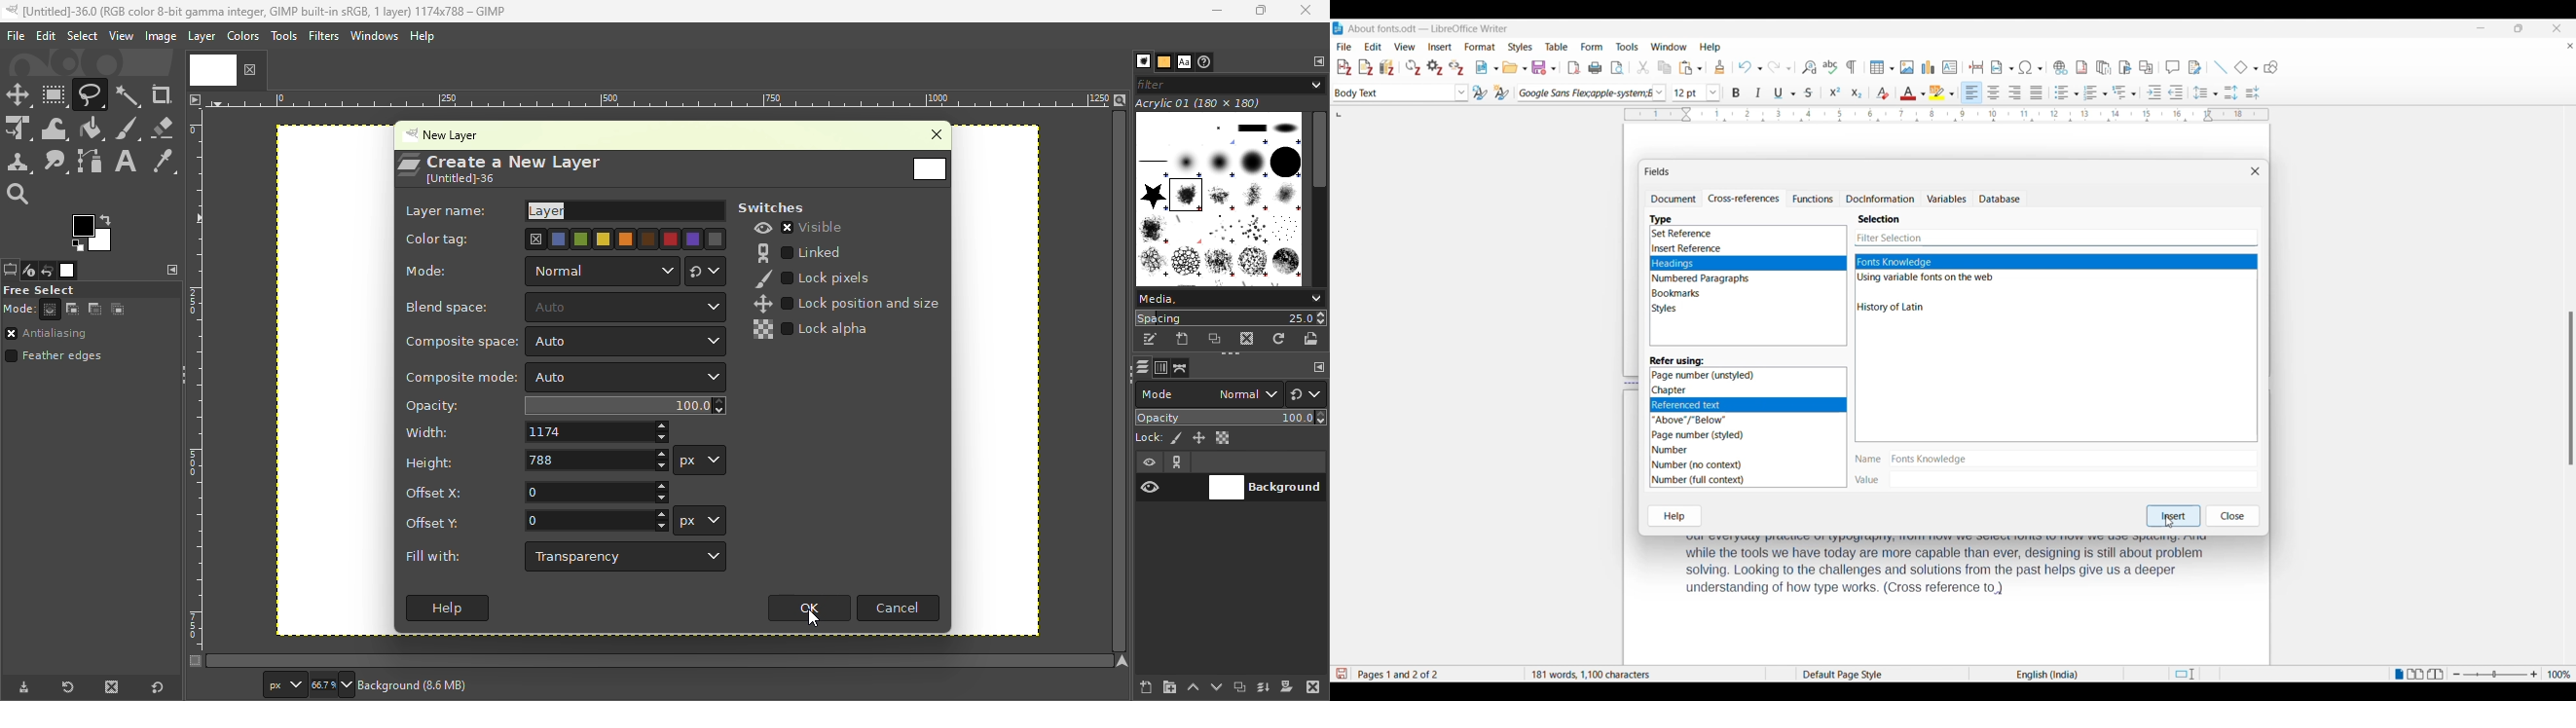 This screenshot has height=728, width=2576. I want to click on Document, so click(1673, 199).